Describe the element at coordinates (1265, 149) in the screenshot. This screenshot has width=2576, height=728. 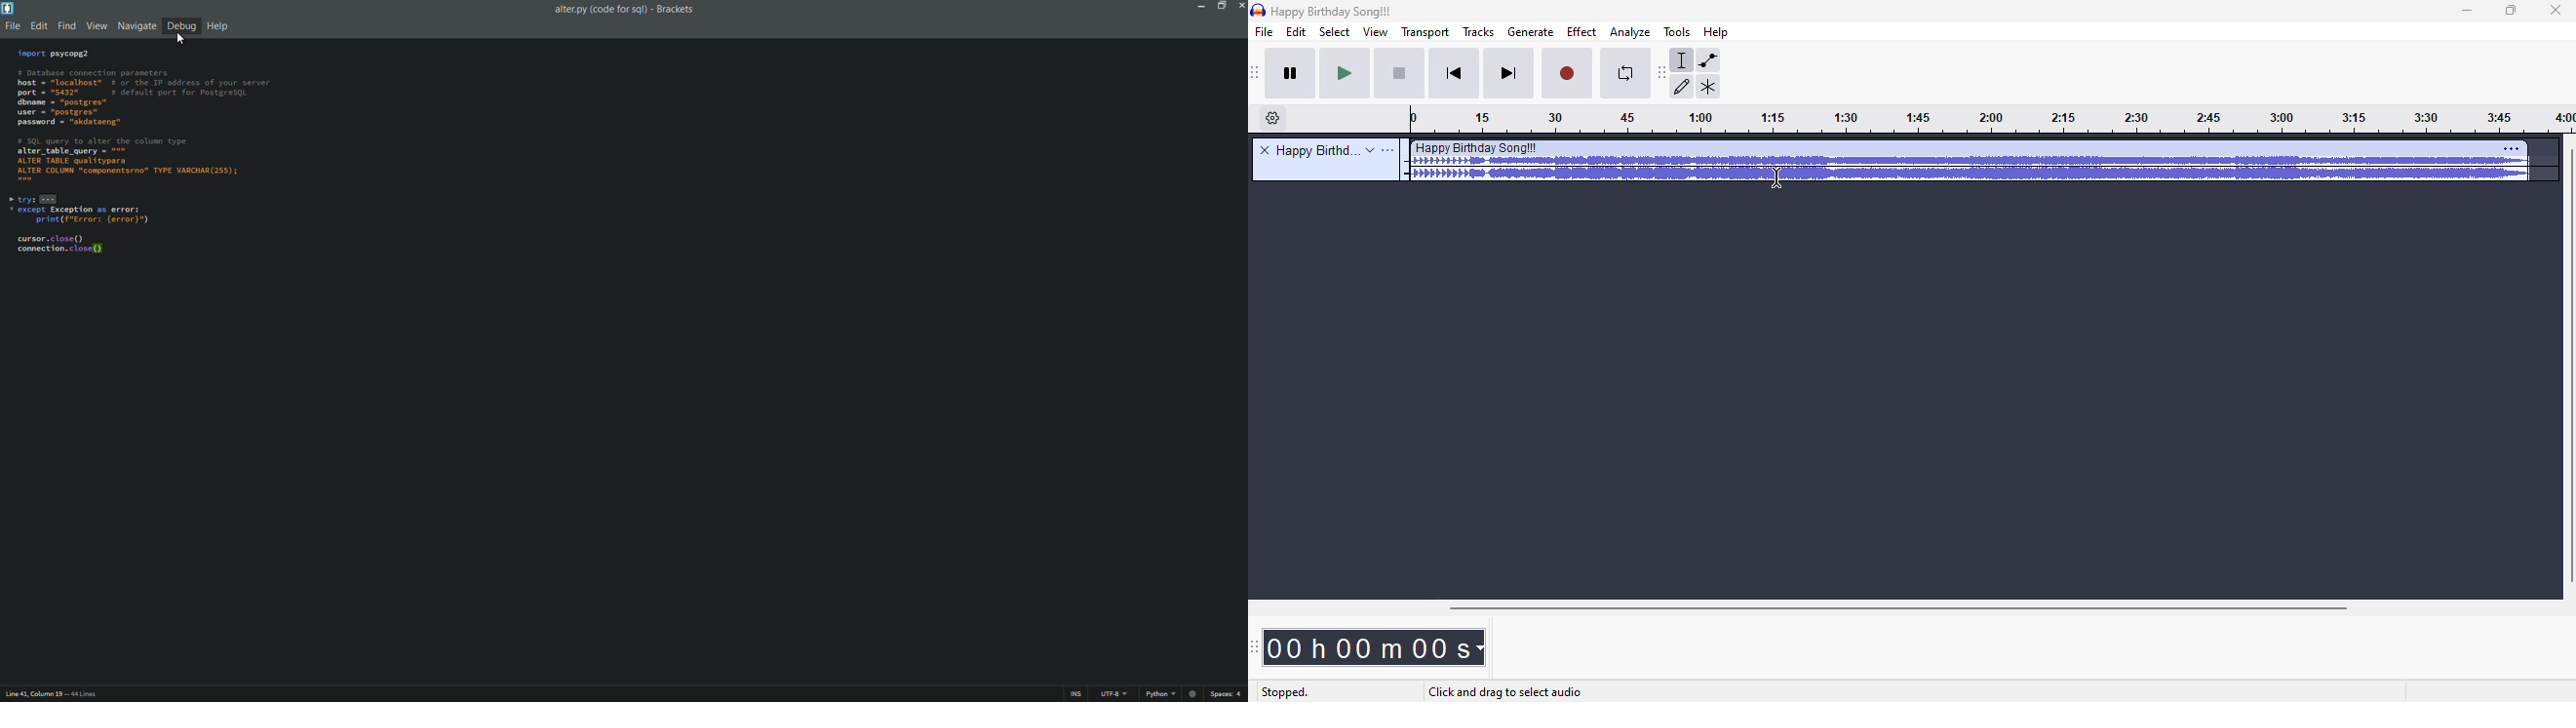
I see `delete track` at that location.